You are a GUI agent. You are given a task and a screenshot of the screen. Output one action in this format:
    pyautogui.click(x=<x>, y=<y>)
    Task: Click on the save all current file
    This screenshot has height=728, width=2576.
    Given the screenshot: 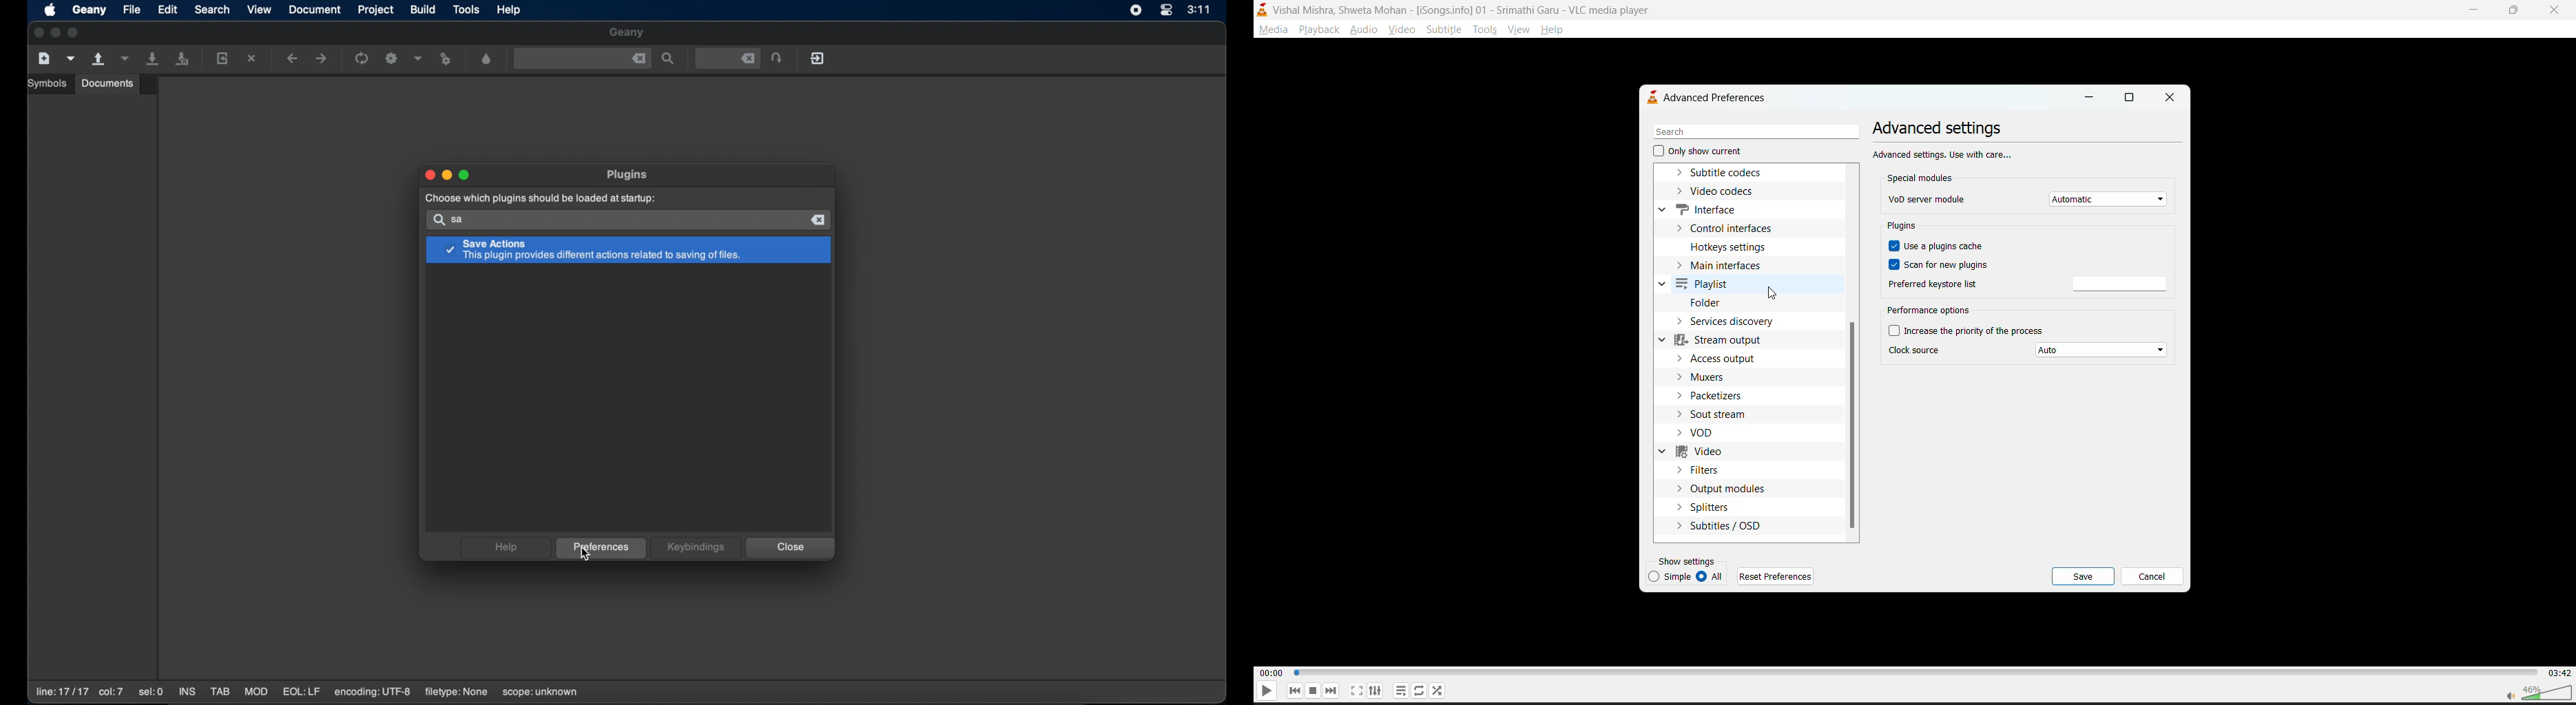 What is the action you would take?
    pyautogui.click(x=153, y=59)
    